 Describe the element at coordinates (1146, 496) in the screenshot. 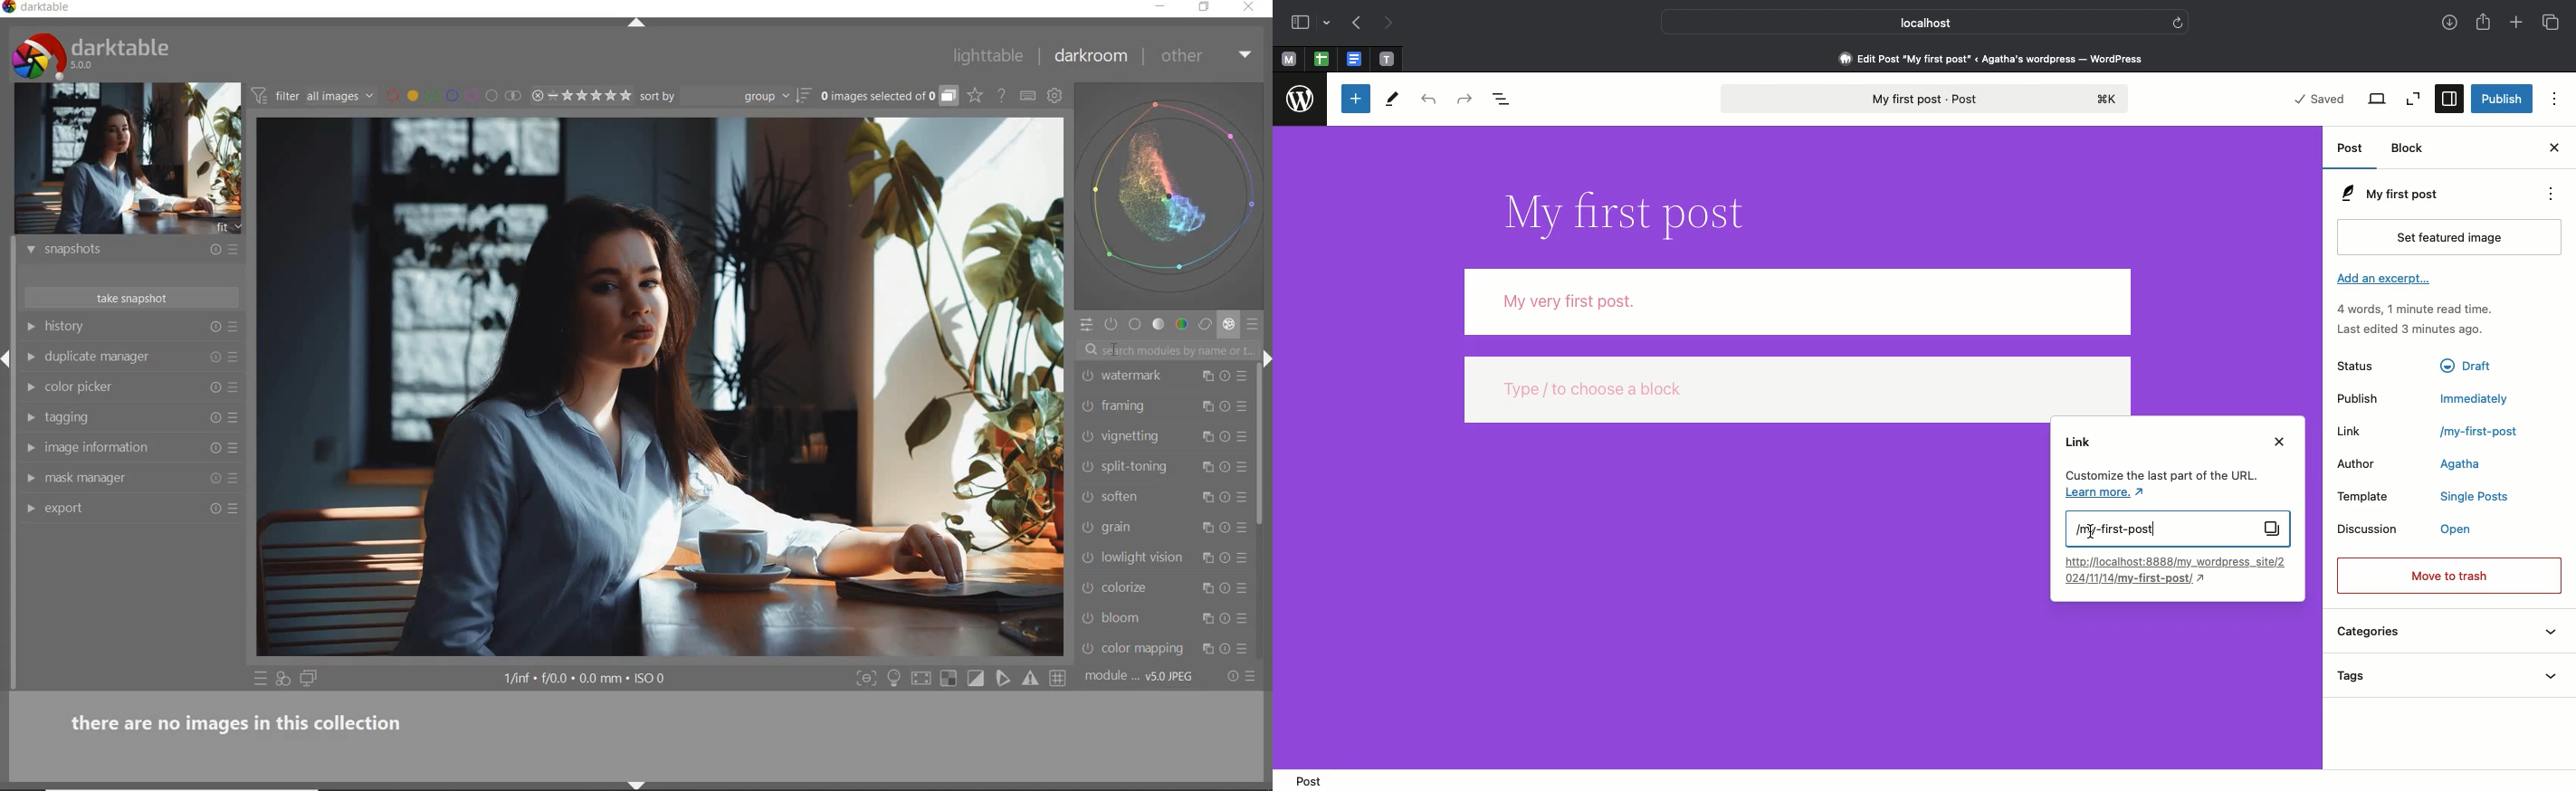

I see `soften` at that location.